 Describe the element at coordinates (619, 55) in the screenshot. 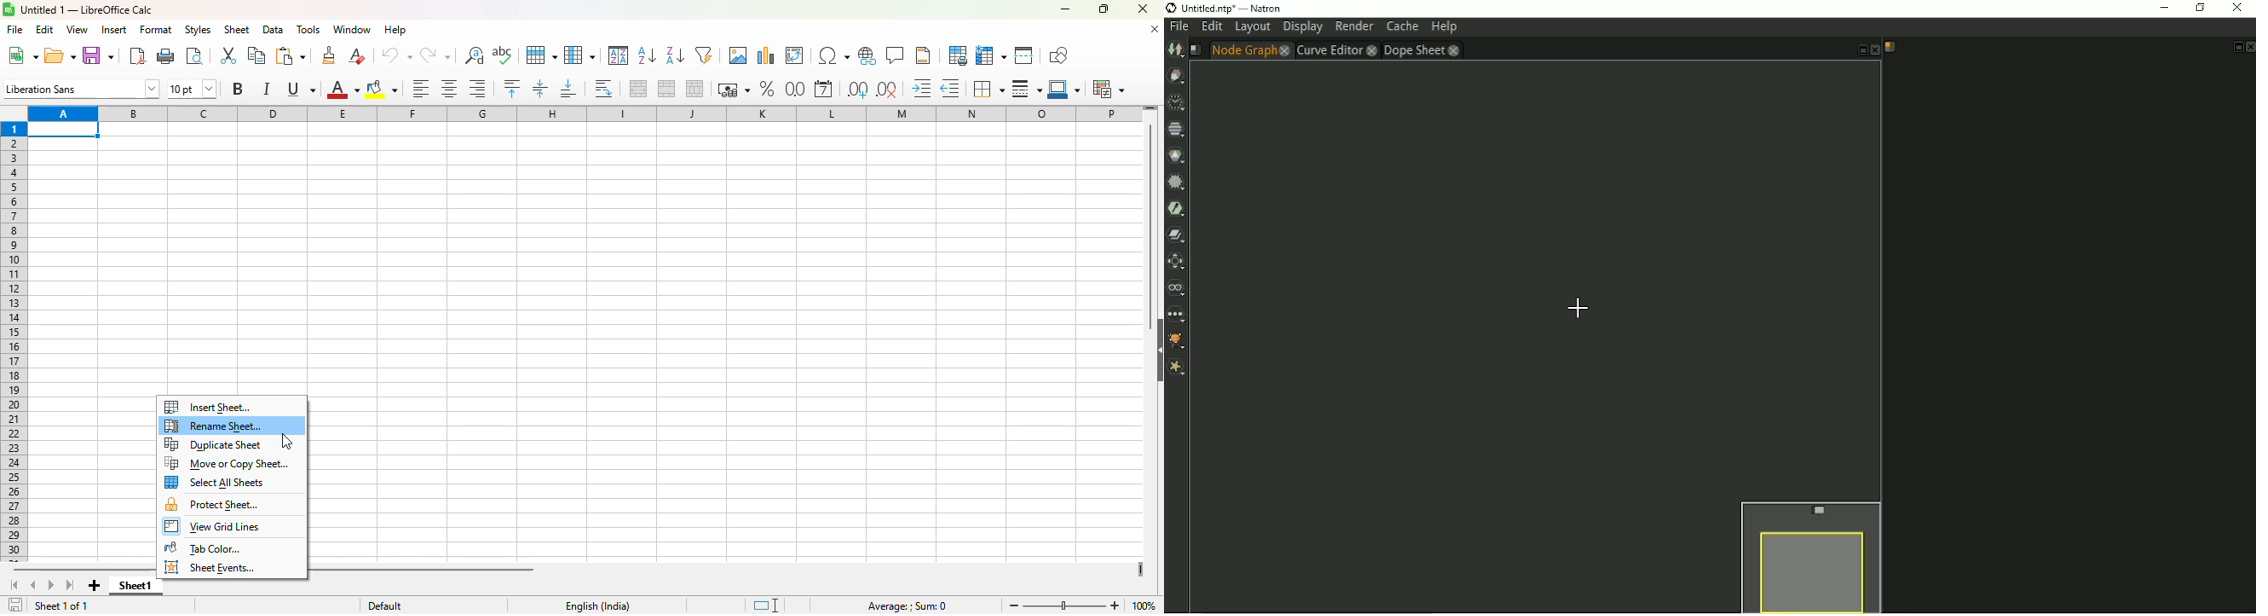

I see `sort` at that location.